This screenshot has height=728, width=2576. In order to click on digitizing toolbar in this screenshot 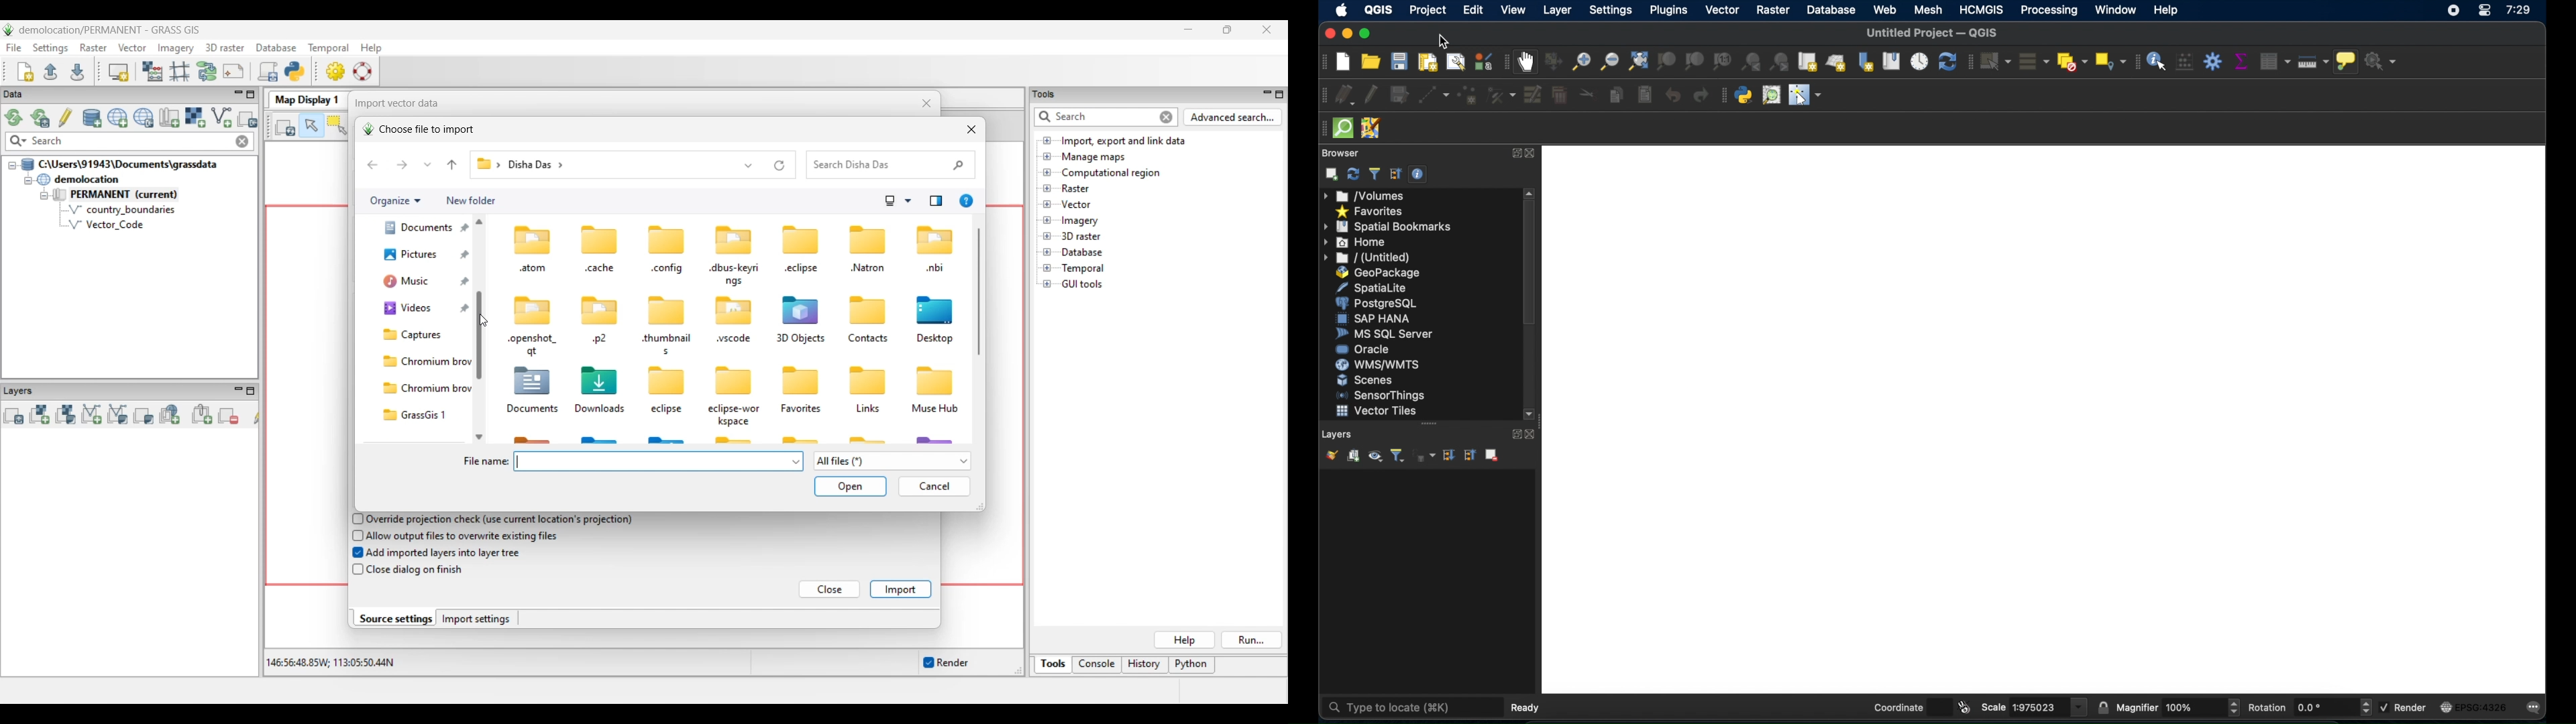, I will do `click(1323, 95)`.